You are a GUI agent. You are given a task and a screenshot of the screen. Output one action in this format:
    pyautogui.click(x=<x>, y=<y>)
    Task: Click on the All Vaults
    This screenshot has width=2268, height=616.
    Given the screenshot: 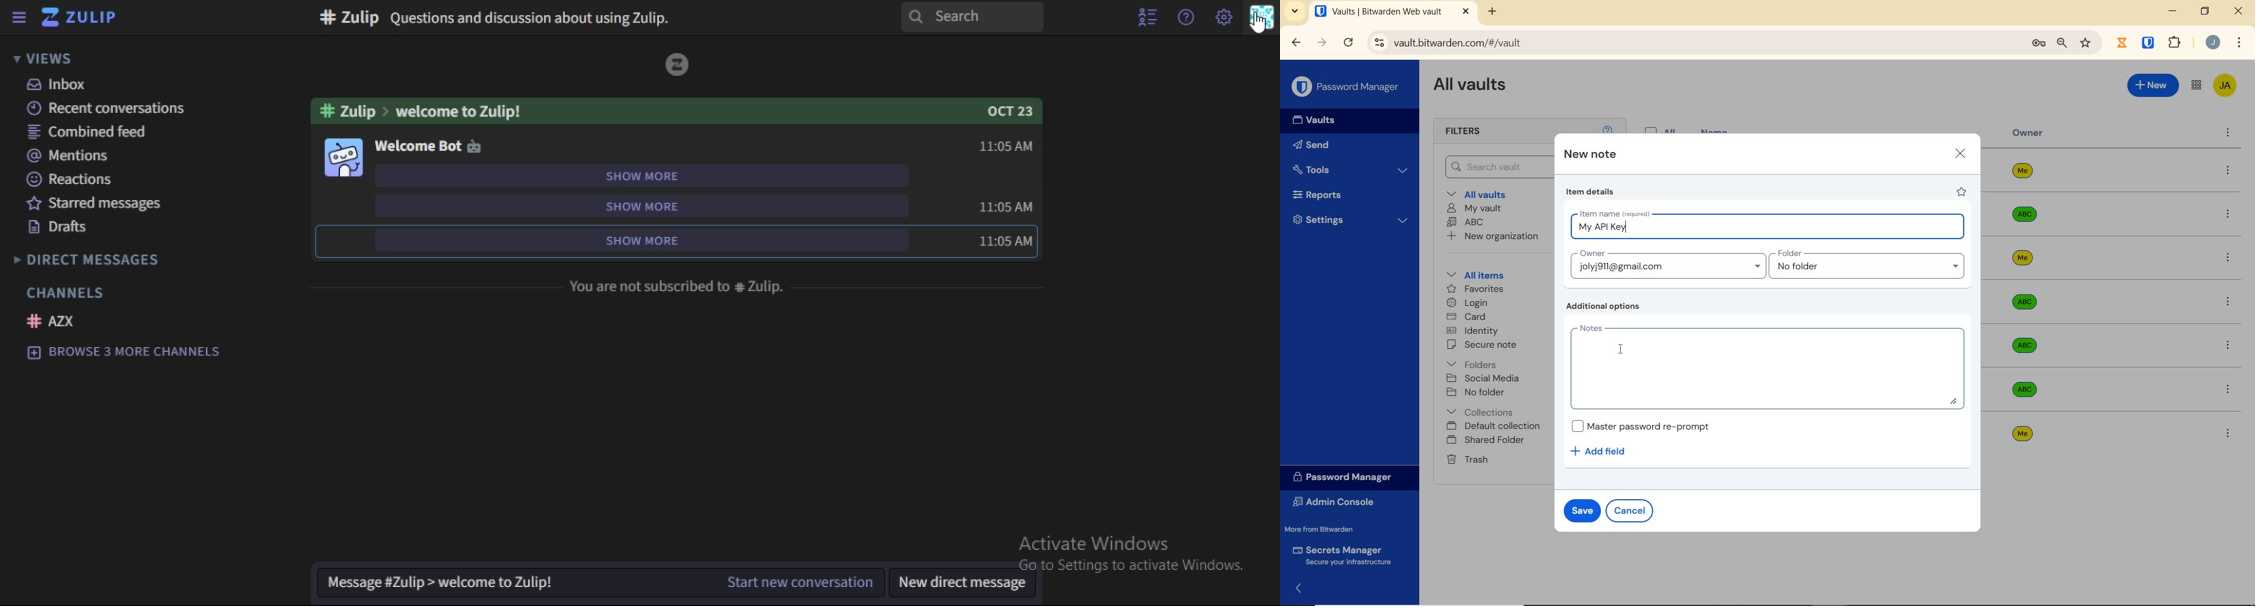 What is the action you would take?
    pyautogui.click(x=1475, y=88)
    